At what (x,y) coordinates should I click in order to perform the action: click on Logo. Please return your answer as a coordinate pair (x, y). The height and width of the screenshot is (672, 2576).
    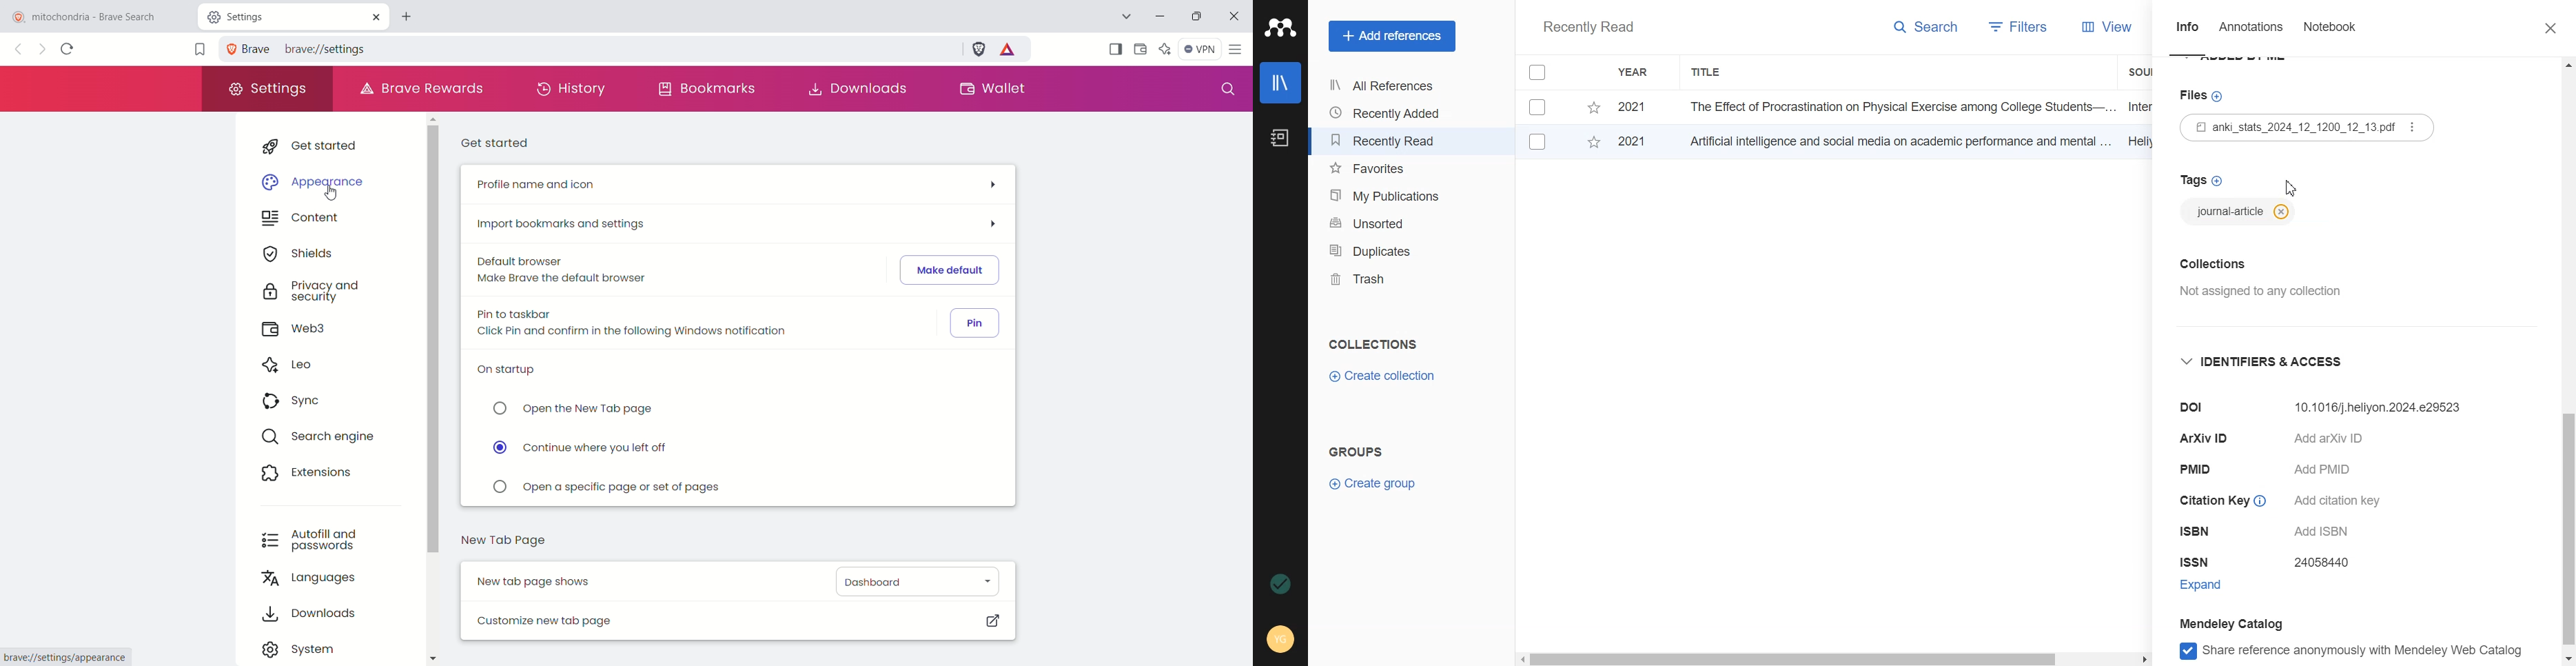
    Looking at the image, I should click on (1280, 28).